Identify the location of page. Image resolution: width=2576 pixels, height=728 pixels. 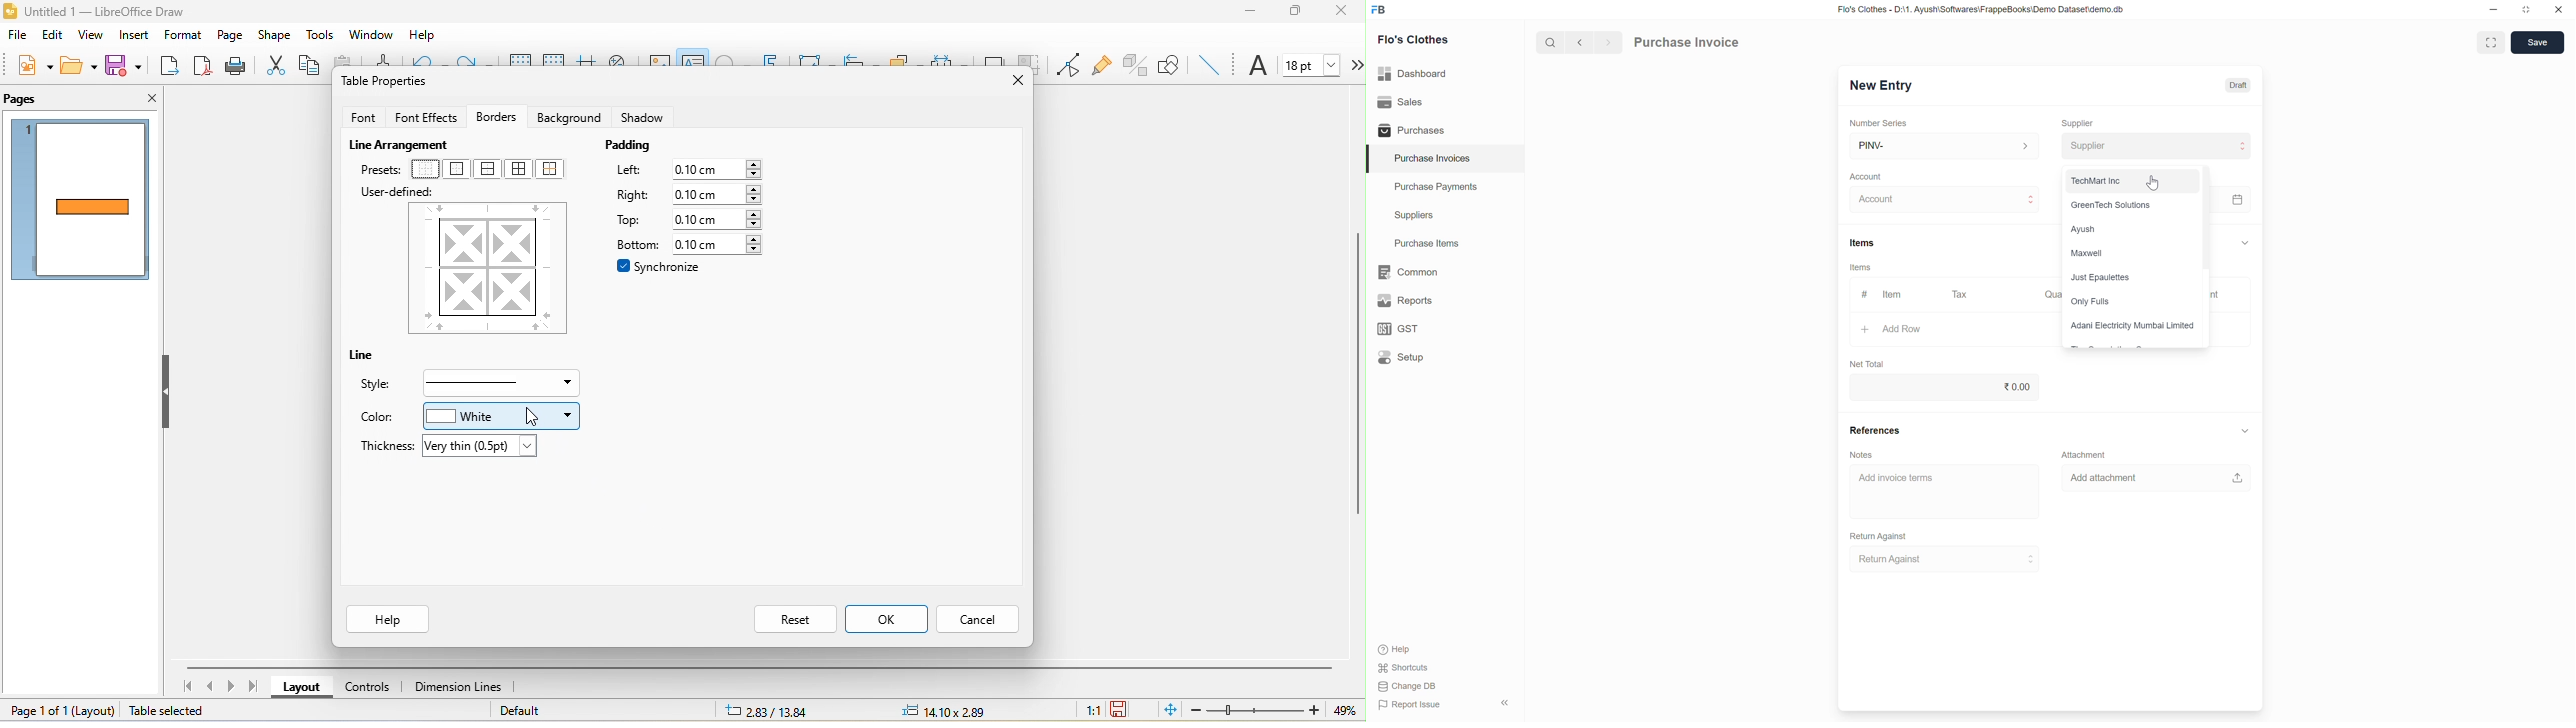
(231, 37).